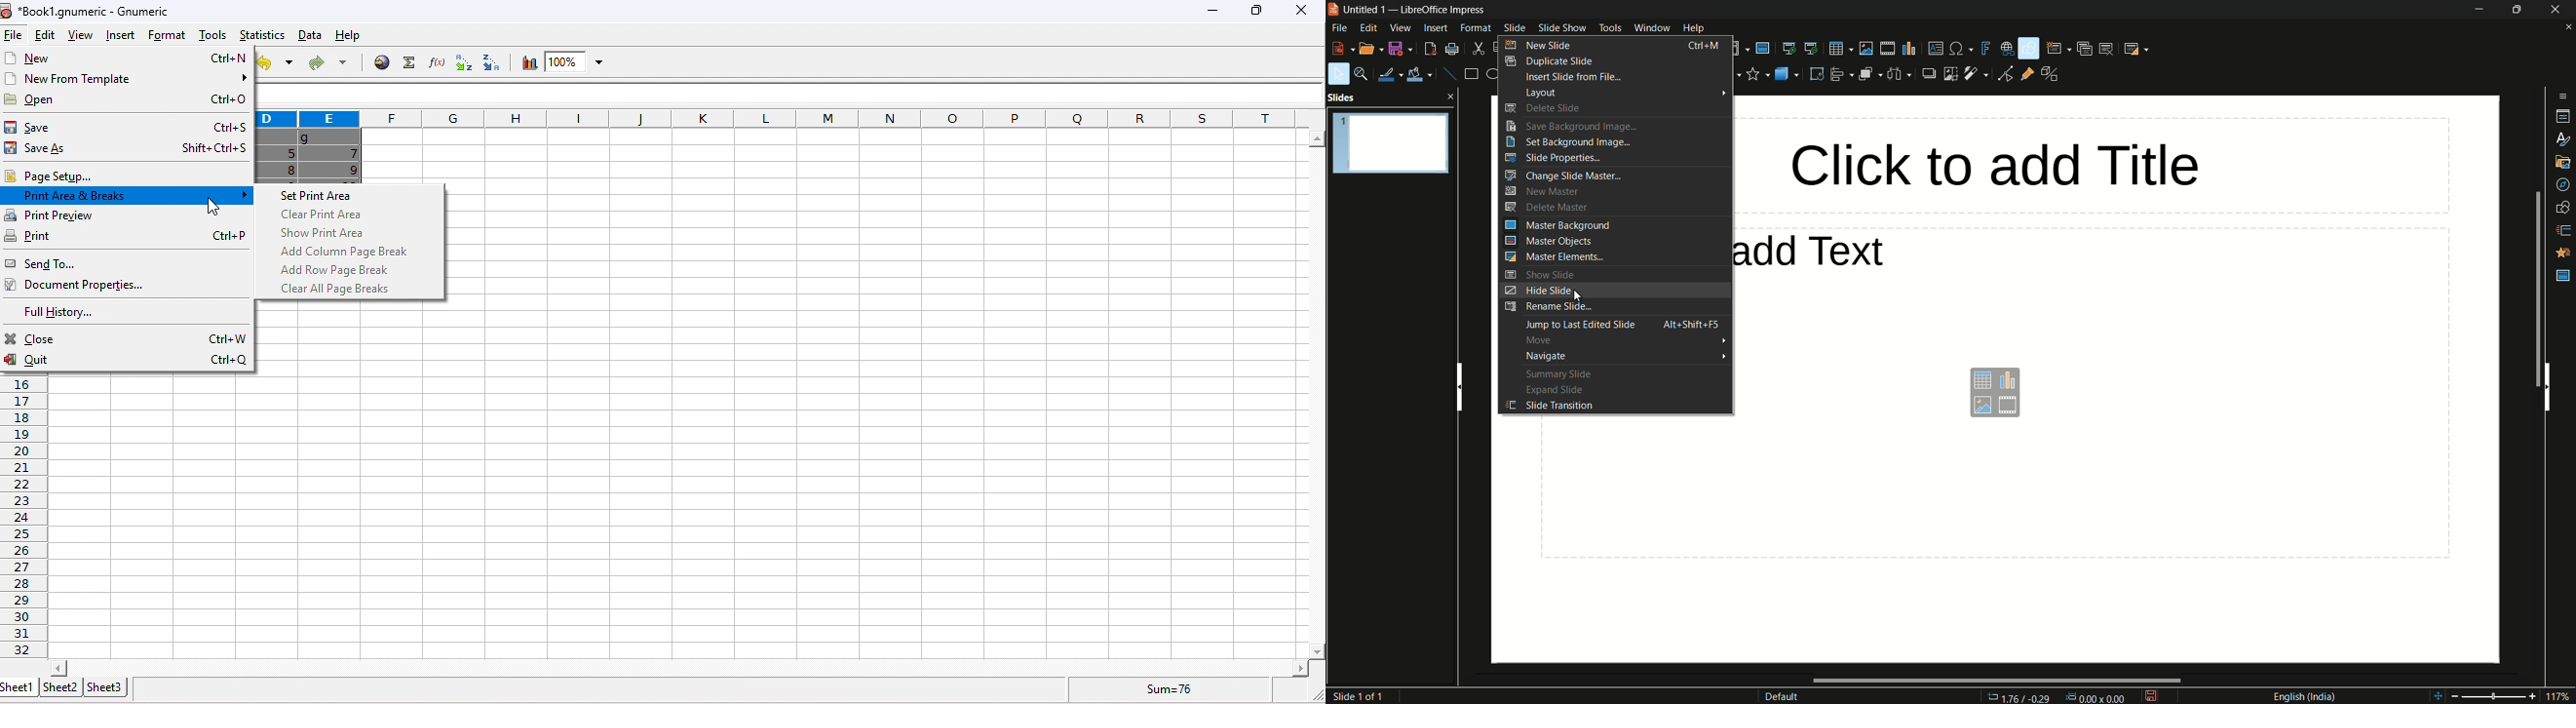  Describe the element at coordinates (1573, 78) in the screenshot. I see `insert slide from file` at that location.